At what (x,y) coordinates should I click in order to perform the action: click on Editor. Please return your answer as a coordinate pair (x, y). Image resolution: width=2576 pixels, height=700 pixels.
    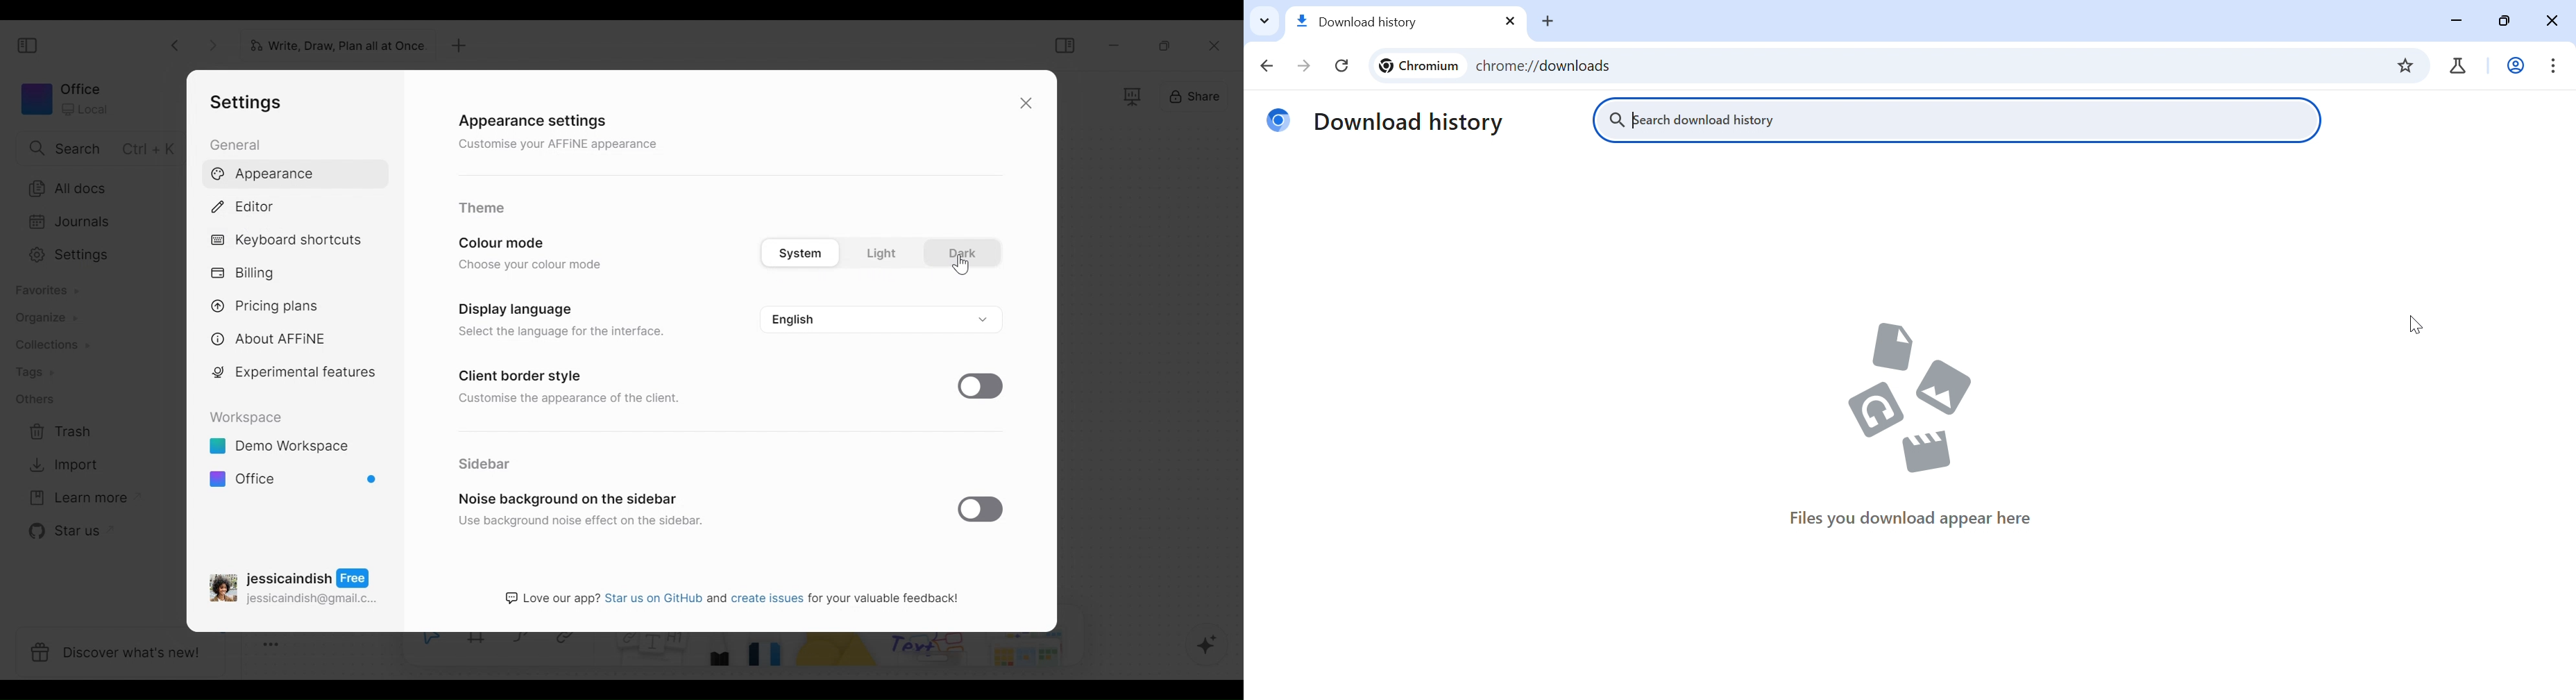
    Looking at the image, I should click on (244, 208).